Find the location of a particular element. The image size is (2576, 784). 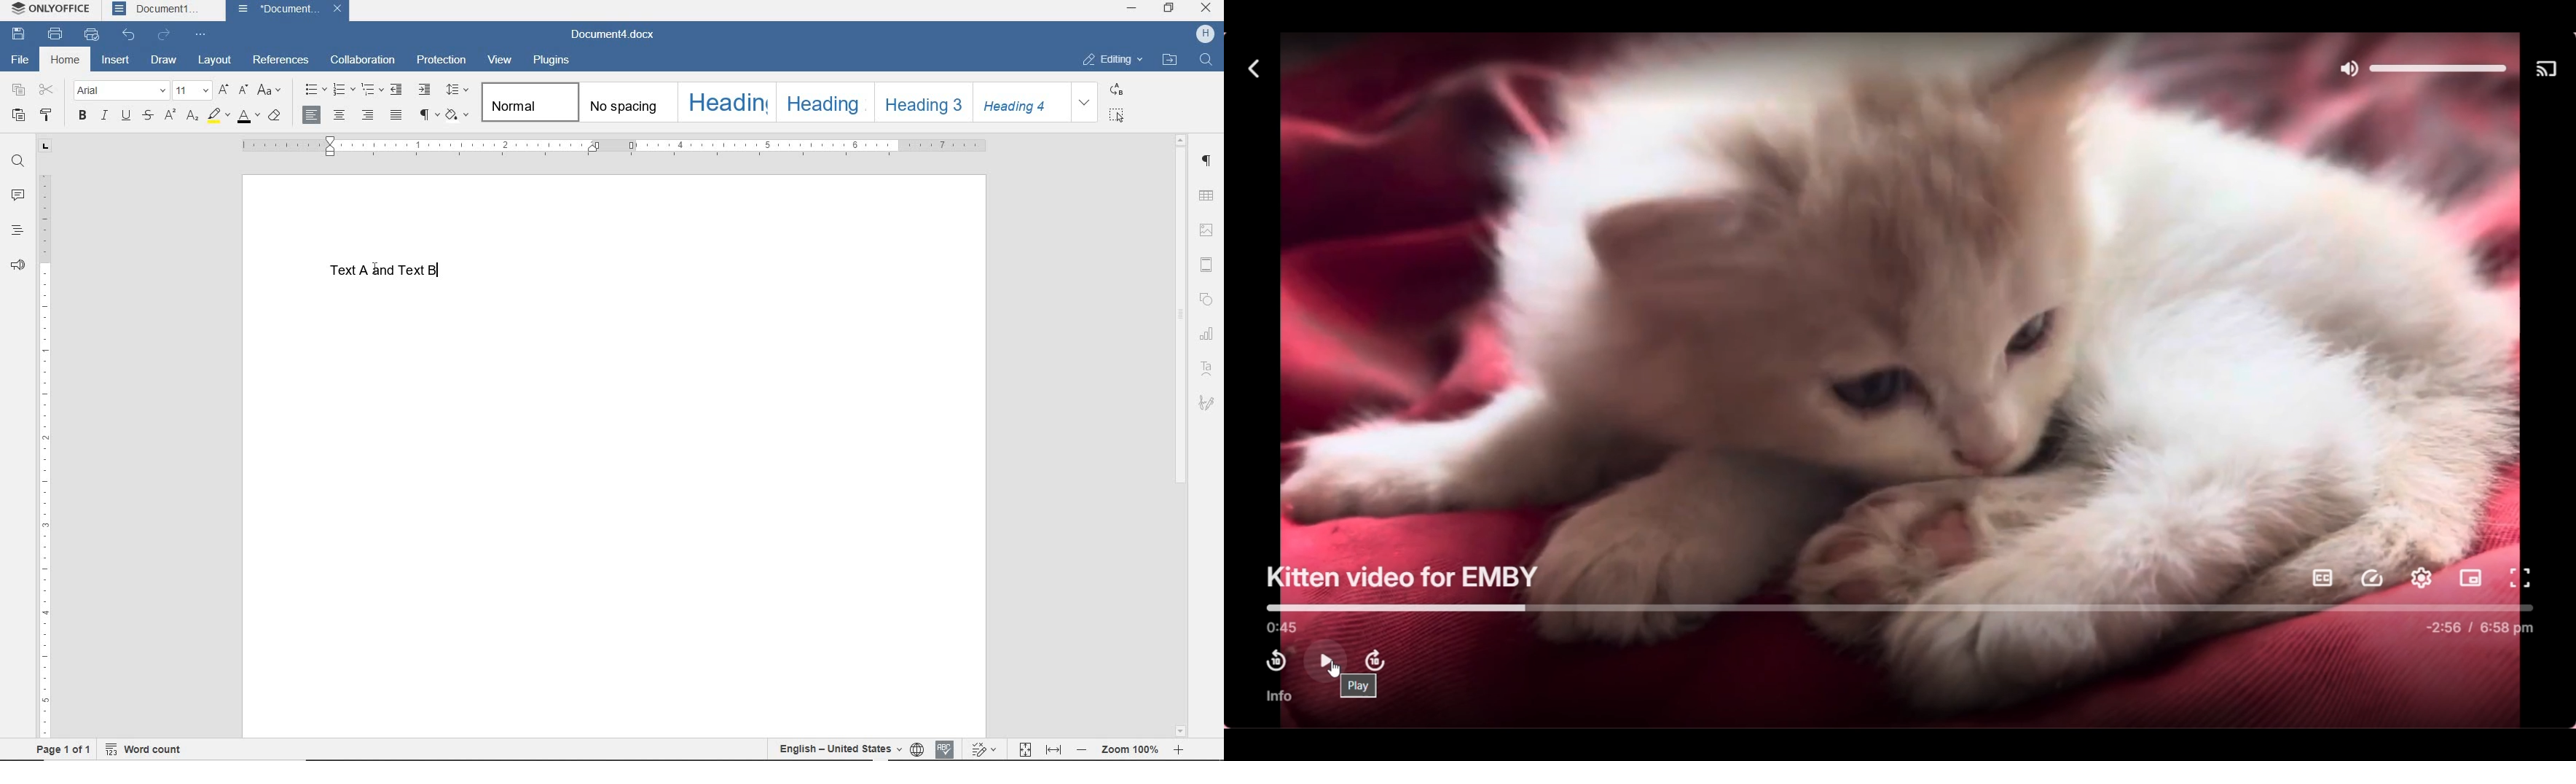

PROTECTION is located at coordinates (441, 60).